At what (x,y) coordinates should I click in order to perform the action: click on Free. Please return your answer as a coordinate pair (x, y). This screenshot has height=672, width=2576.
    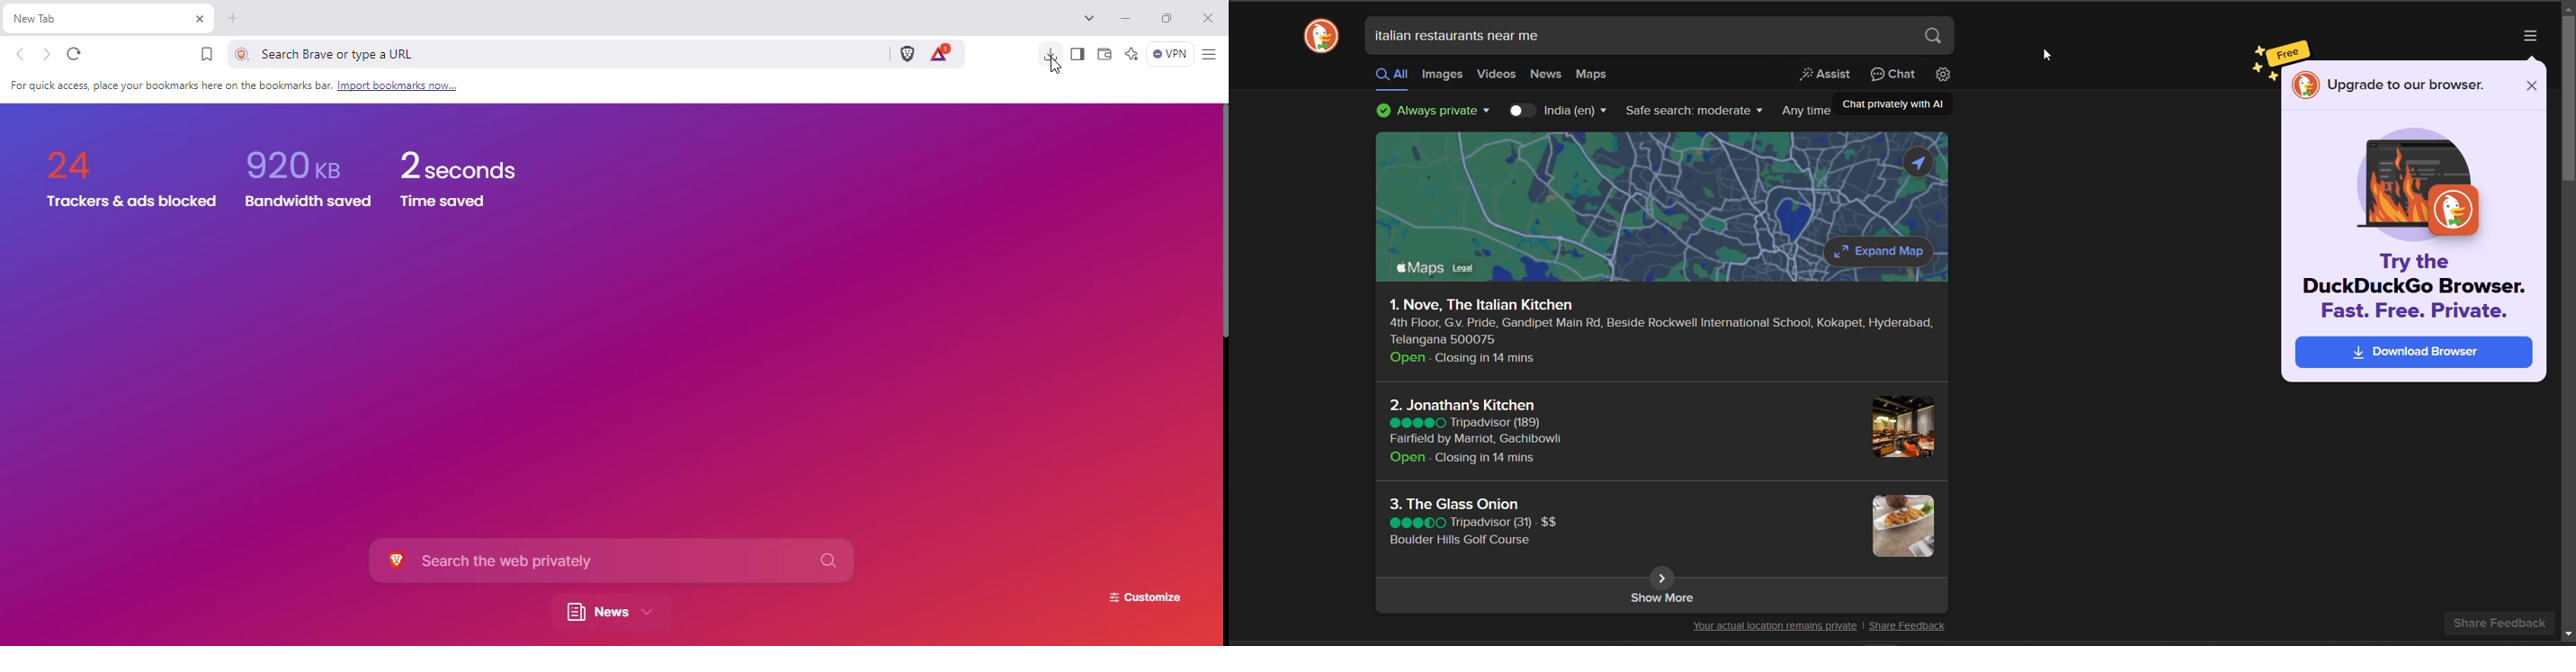
    Looking at the image, I should click on (2287, 53).